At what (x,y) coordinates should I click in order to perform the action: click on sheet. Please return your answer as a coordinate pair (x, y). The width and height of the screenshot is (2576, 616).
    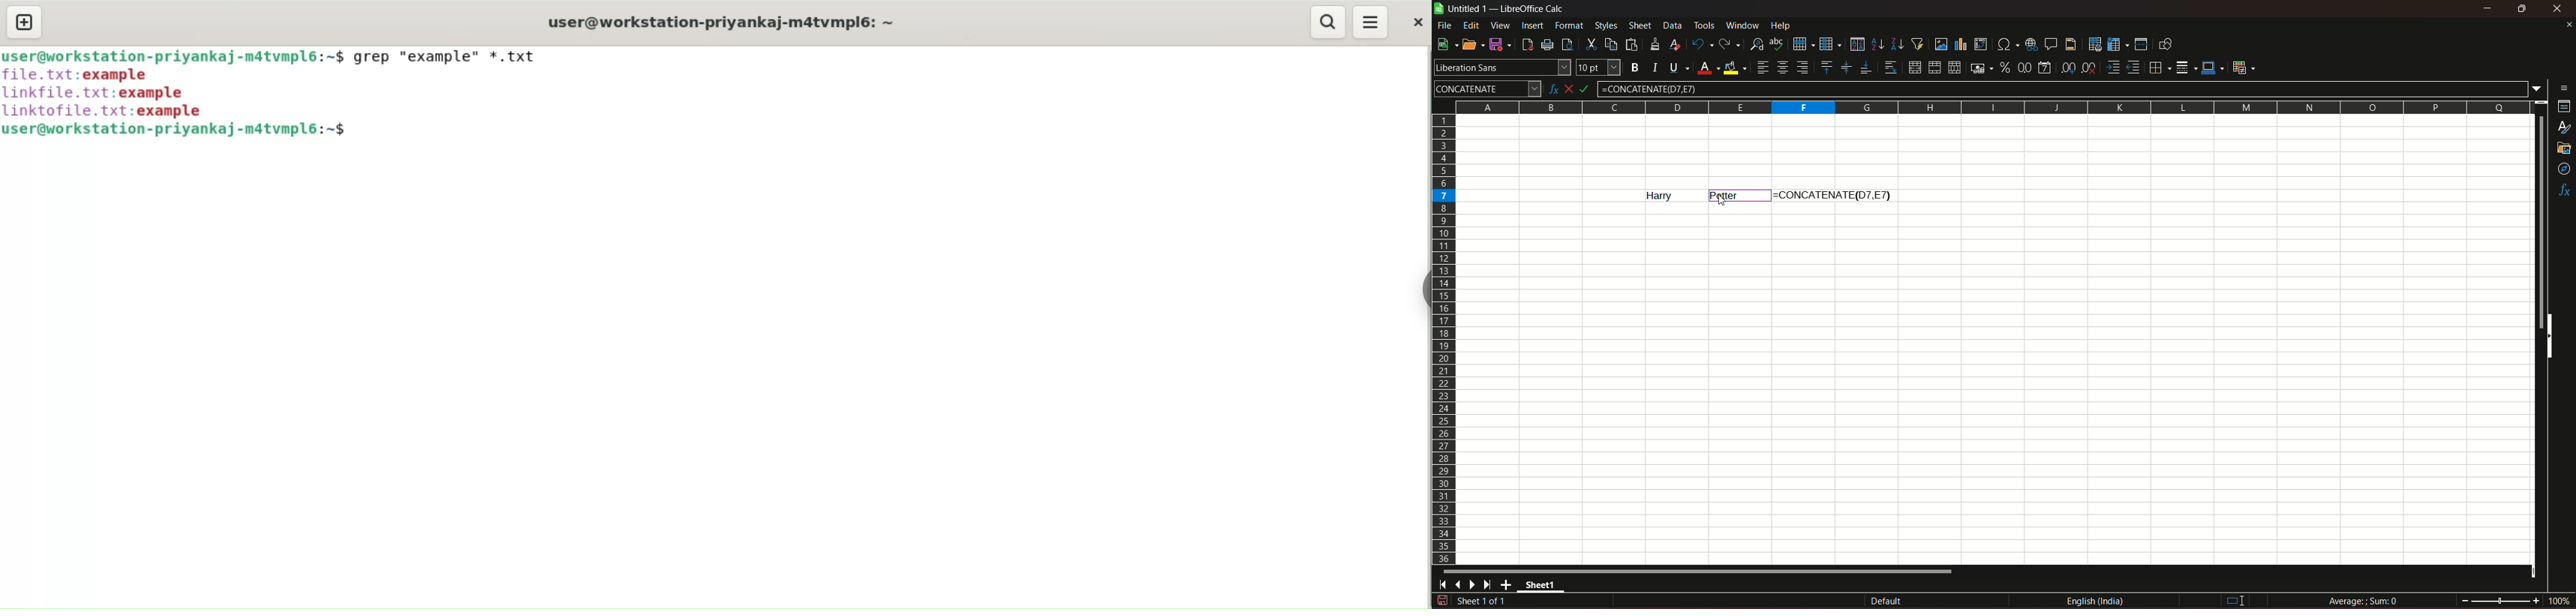
    Looking at the image, I should click on (1641, 26).